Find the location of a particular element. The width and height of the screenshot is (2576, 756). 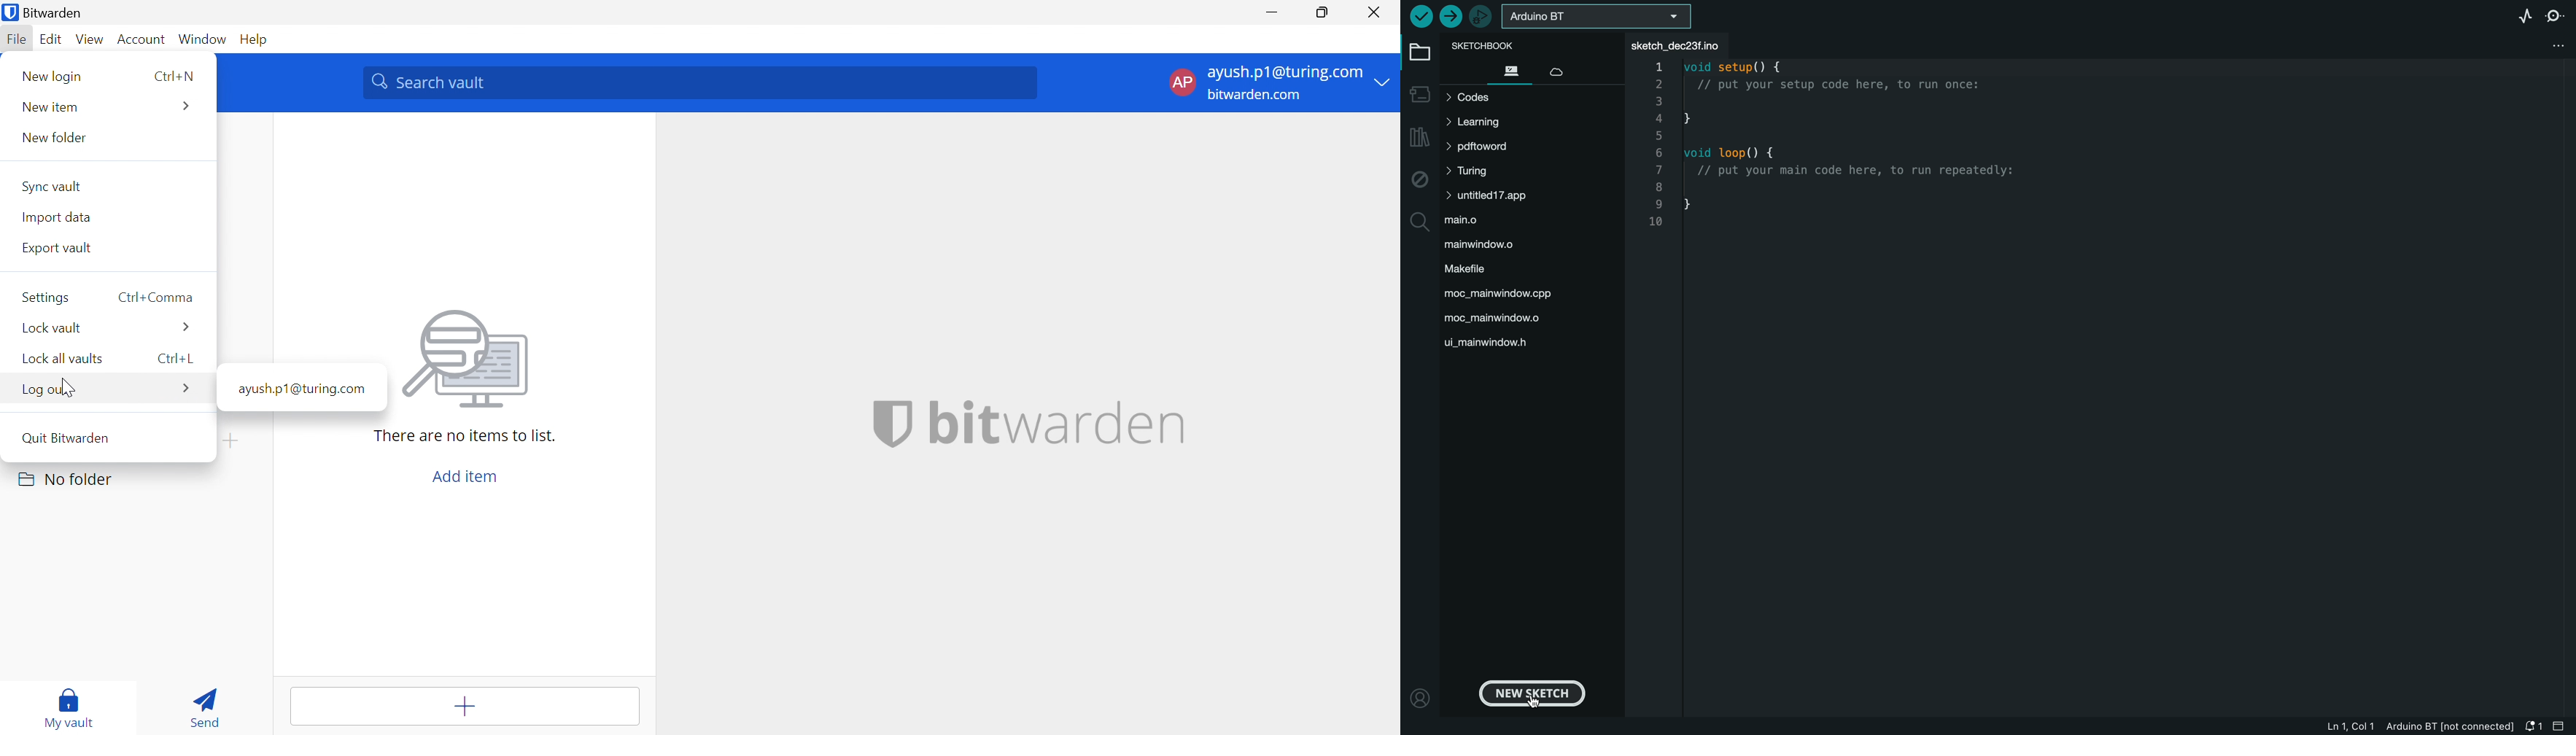

Ctrl+N is located at coordinates (172, 77).